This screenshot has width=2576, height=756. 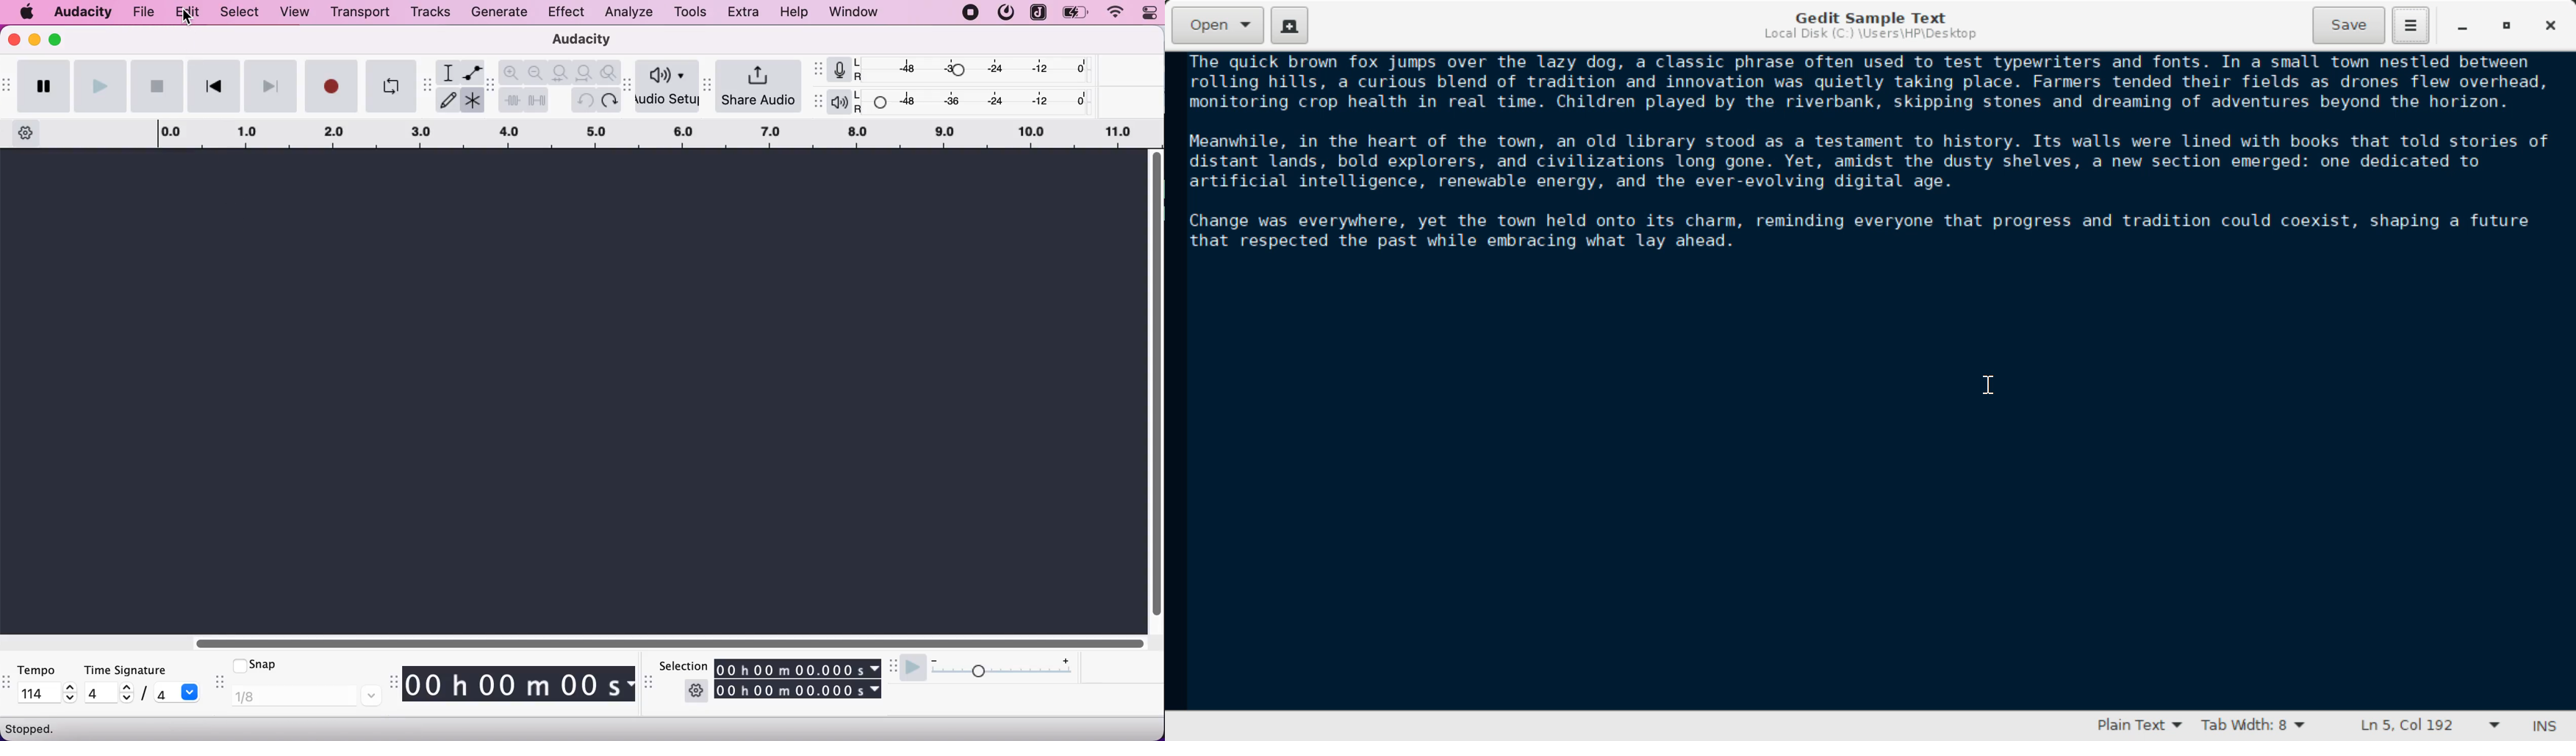 What do you see at coordinates (1077, 13) in the screenshot?
I see `battery` at bounding box center [1077, 13].